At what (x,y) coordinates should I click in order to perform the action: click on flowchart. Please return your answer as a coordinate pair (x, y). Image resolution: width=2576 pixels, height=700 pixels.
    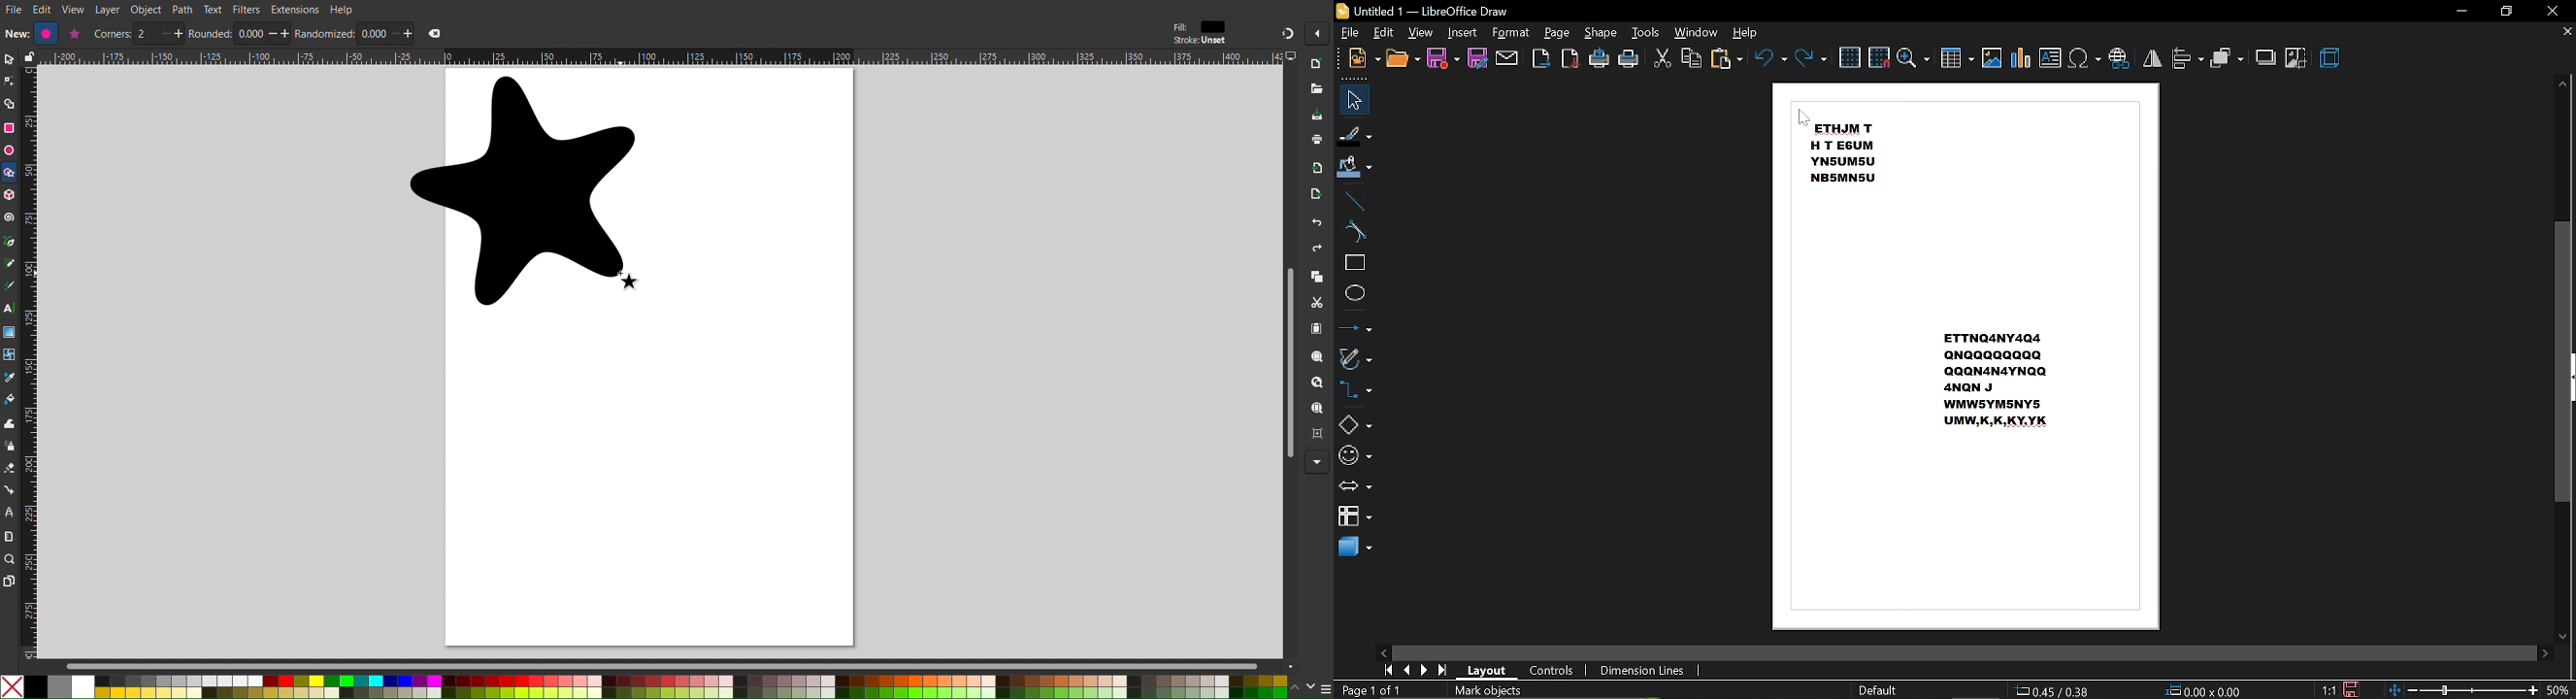
    Looking at the image, I should click on (1354, 517).